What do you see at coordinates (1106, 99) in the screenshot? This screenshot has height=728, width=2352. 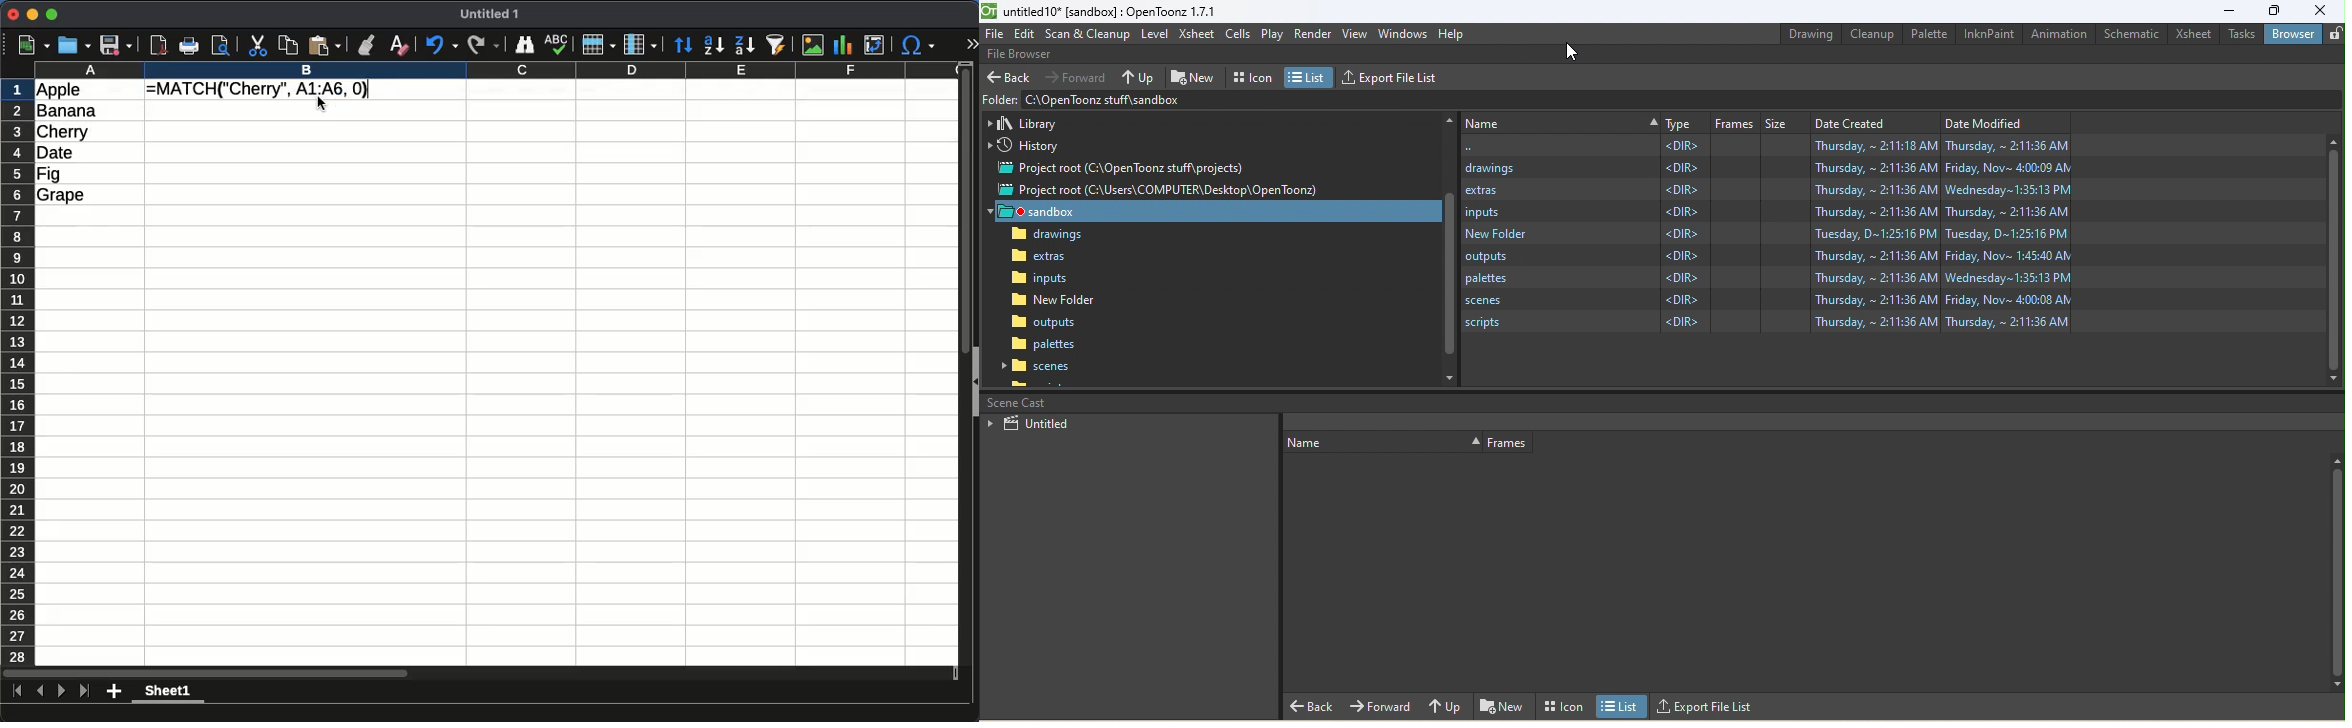 I see `Address bar` at bounding box center [1106, 99].